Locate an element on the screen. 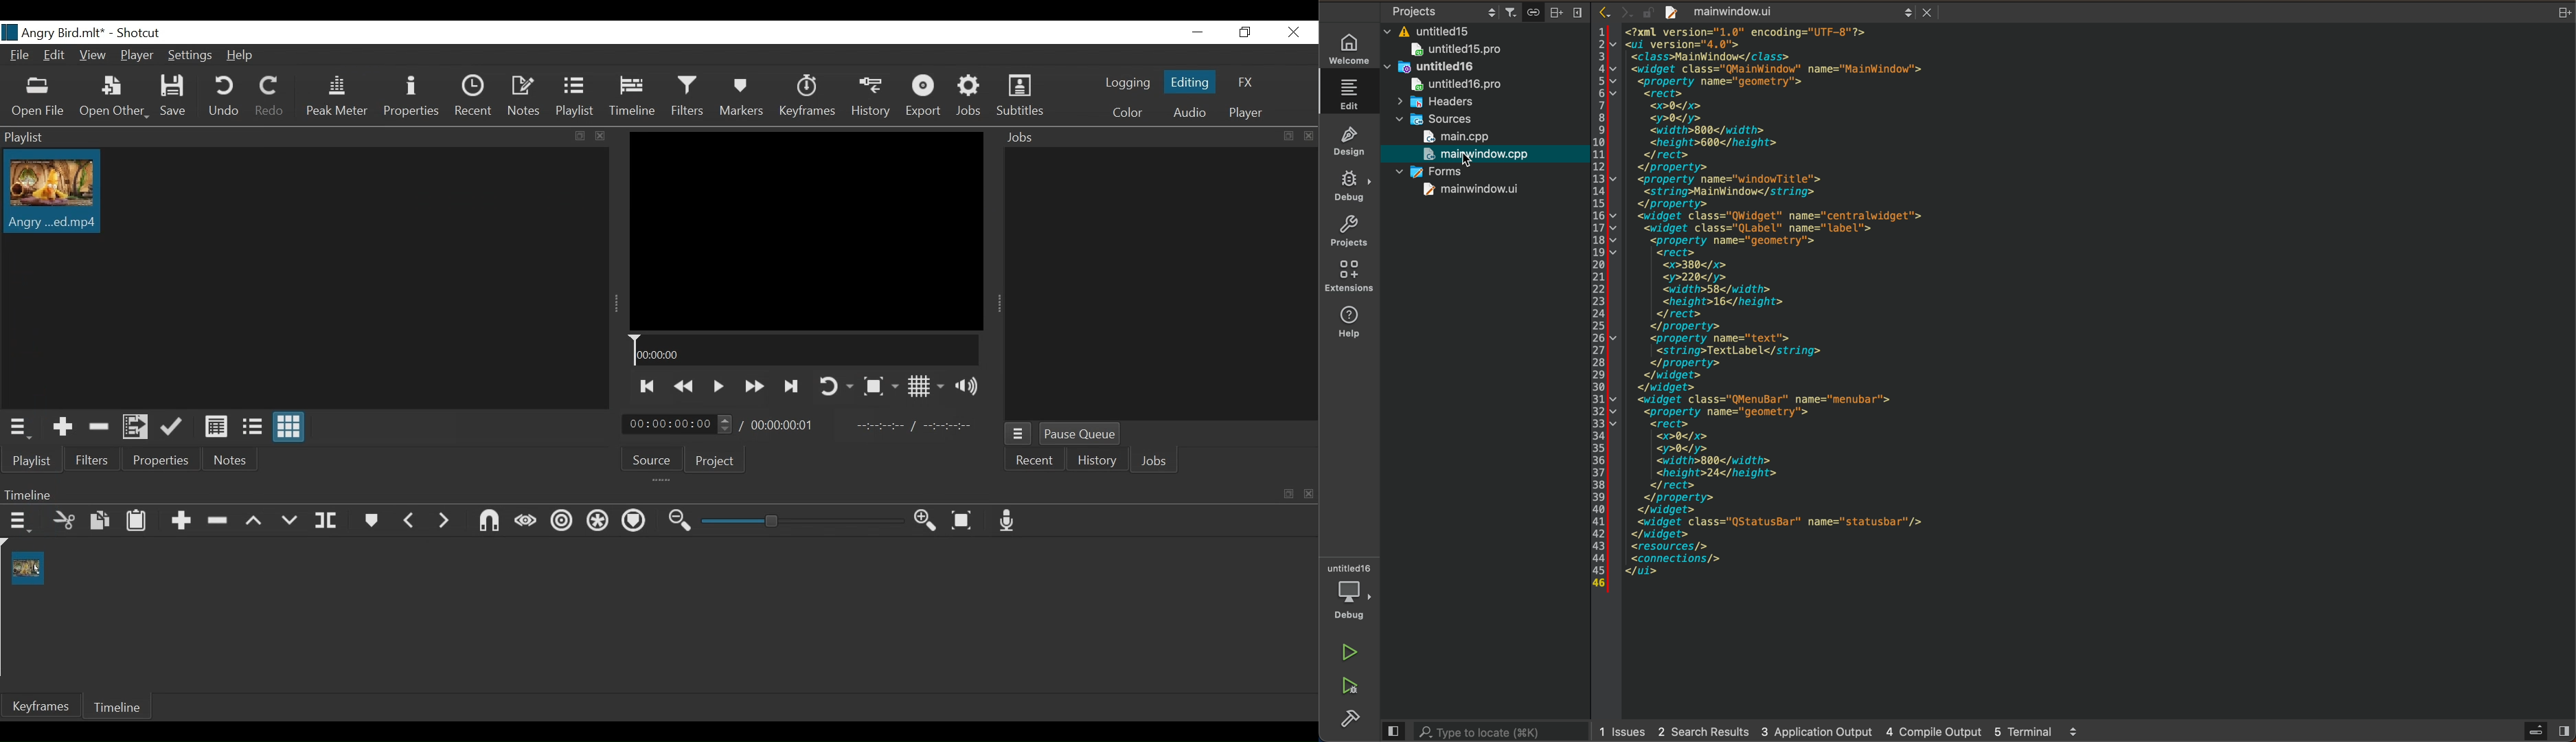 This screenshot has height=756, width=2576. Toggle Zoom is located at coordinates (880, 385).